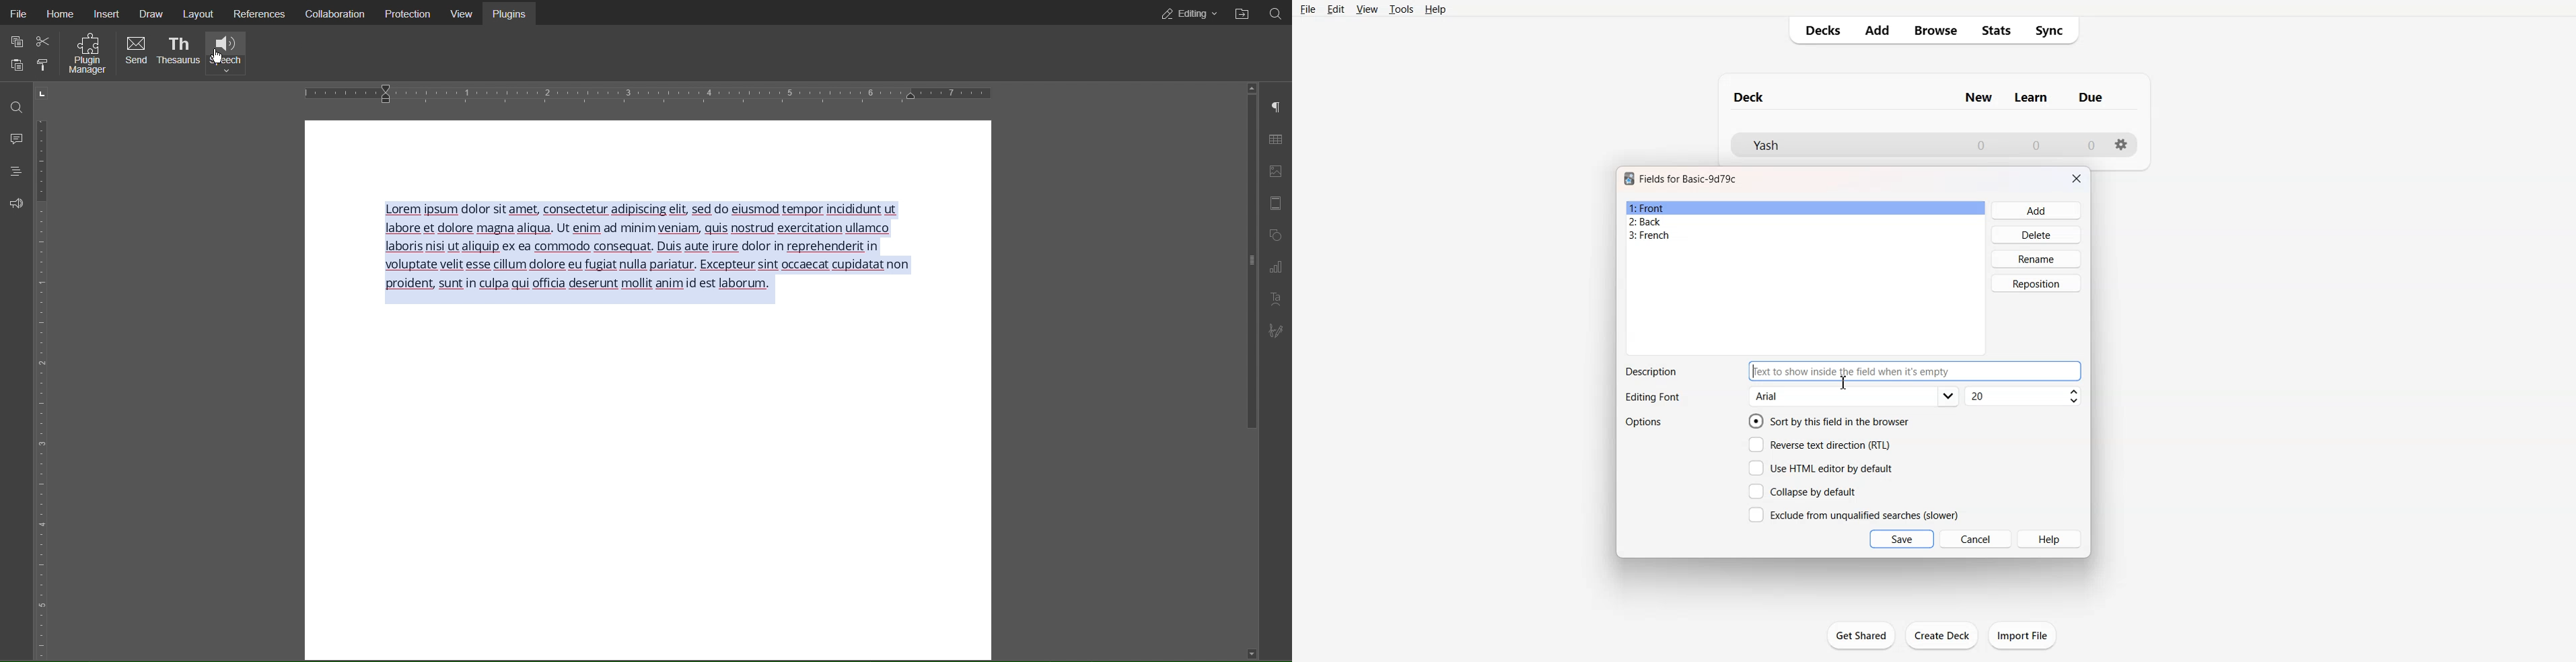 The width and height of the screenshot is (2576, 672). What do you see at coordinates (468, 13) in the screenshot?
I see `View` at bounding box center [468, 13].